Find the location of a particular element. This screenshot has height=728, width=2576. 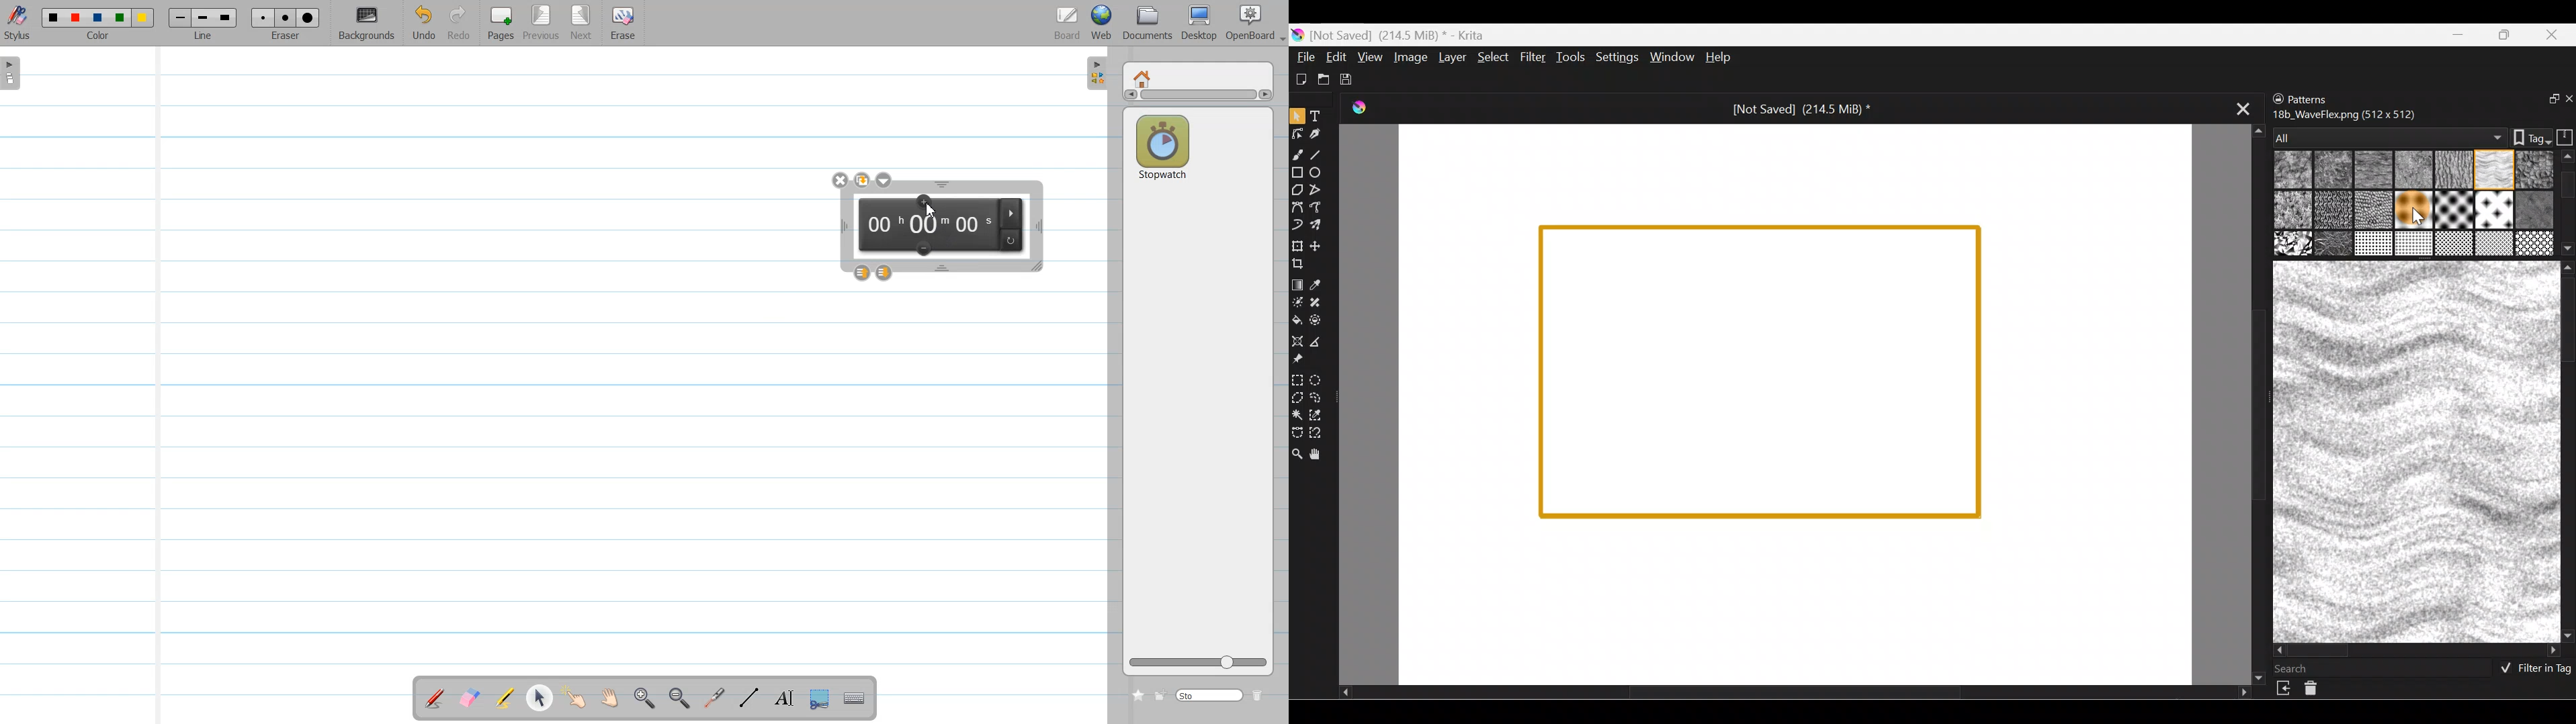

13 drawed_swirl.png is located at coordinates (2537, 208).